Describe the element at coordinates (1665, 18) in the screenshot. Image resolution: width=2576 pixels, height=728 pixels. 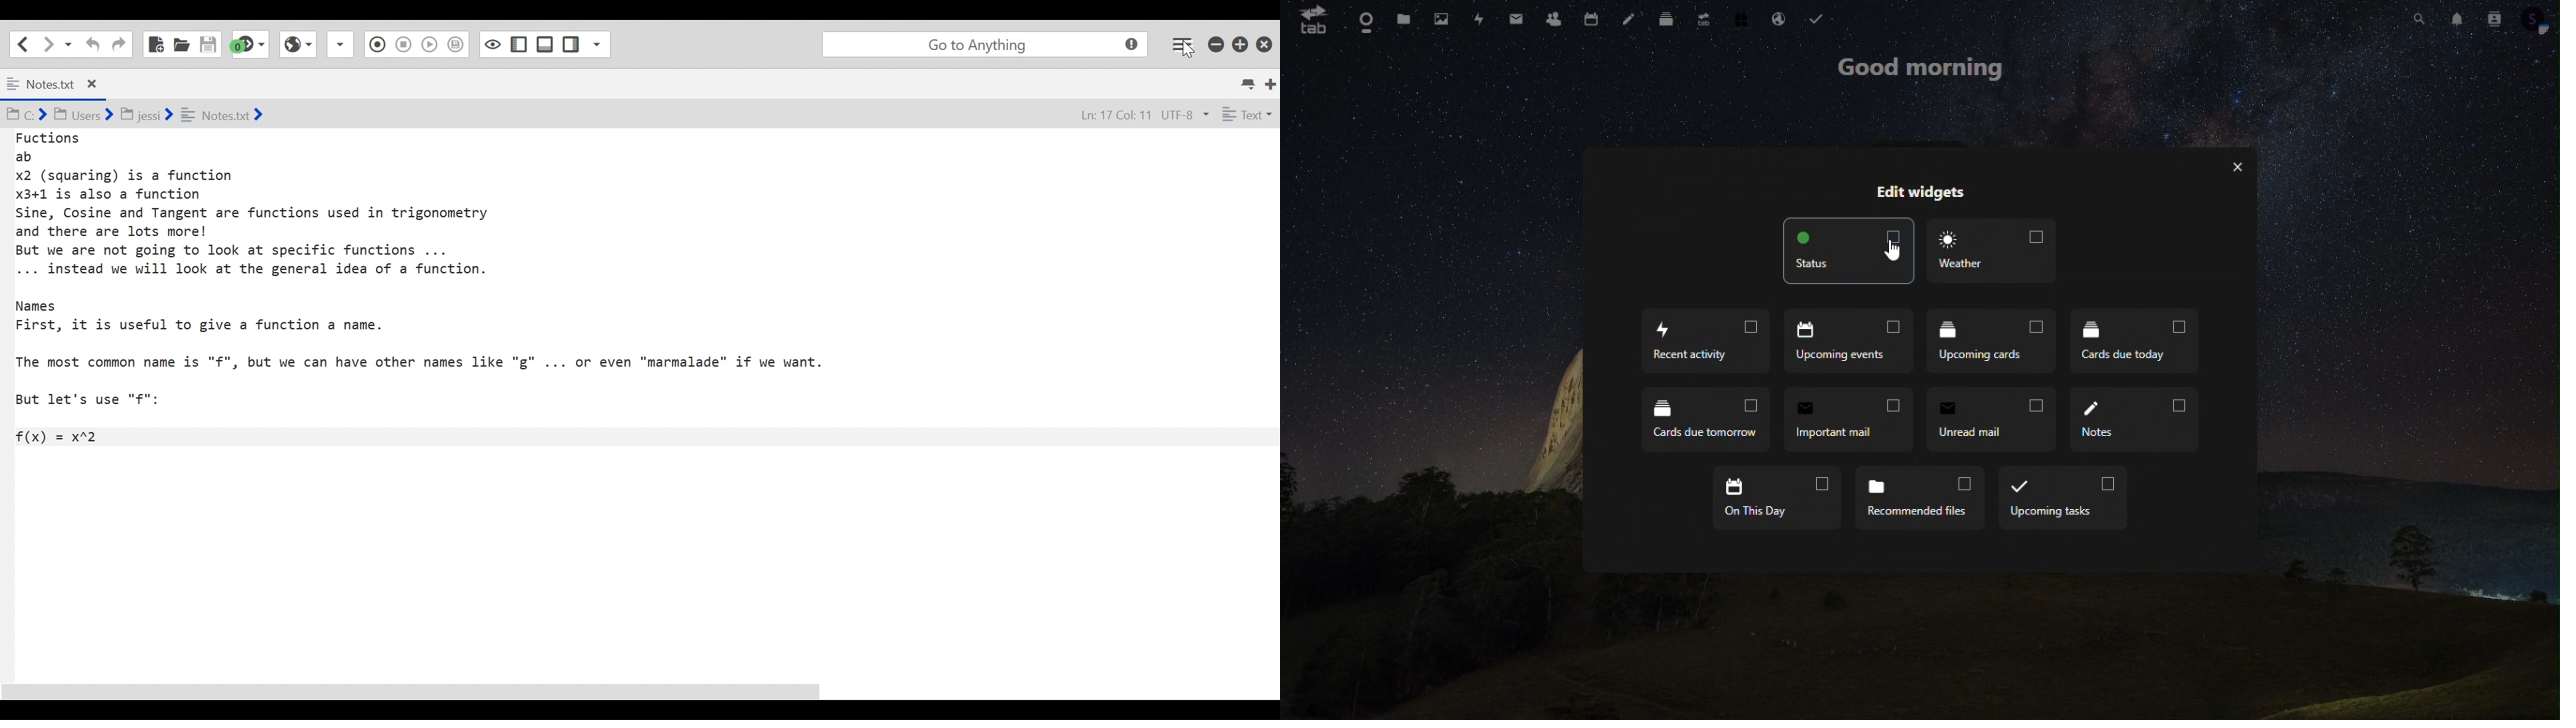
I see `deck` at that location.